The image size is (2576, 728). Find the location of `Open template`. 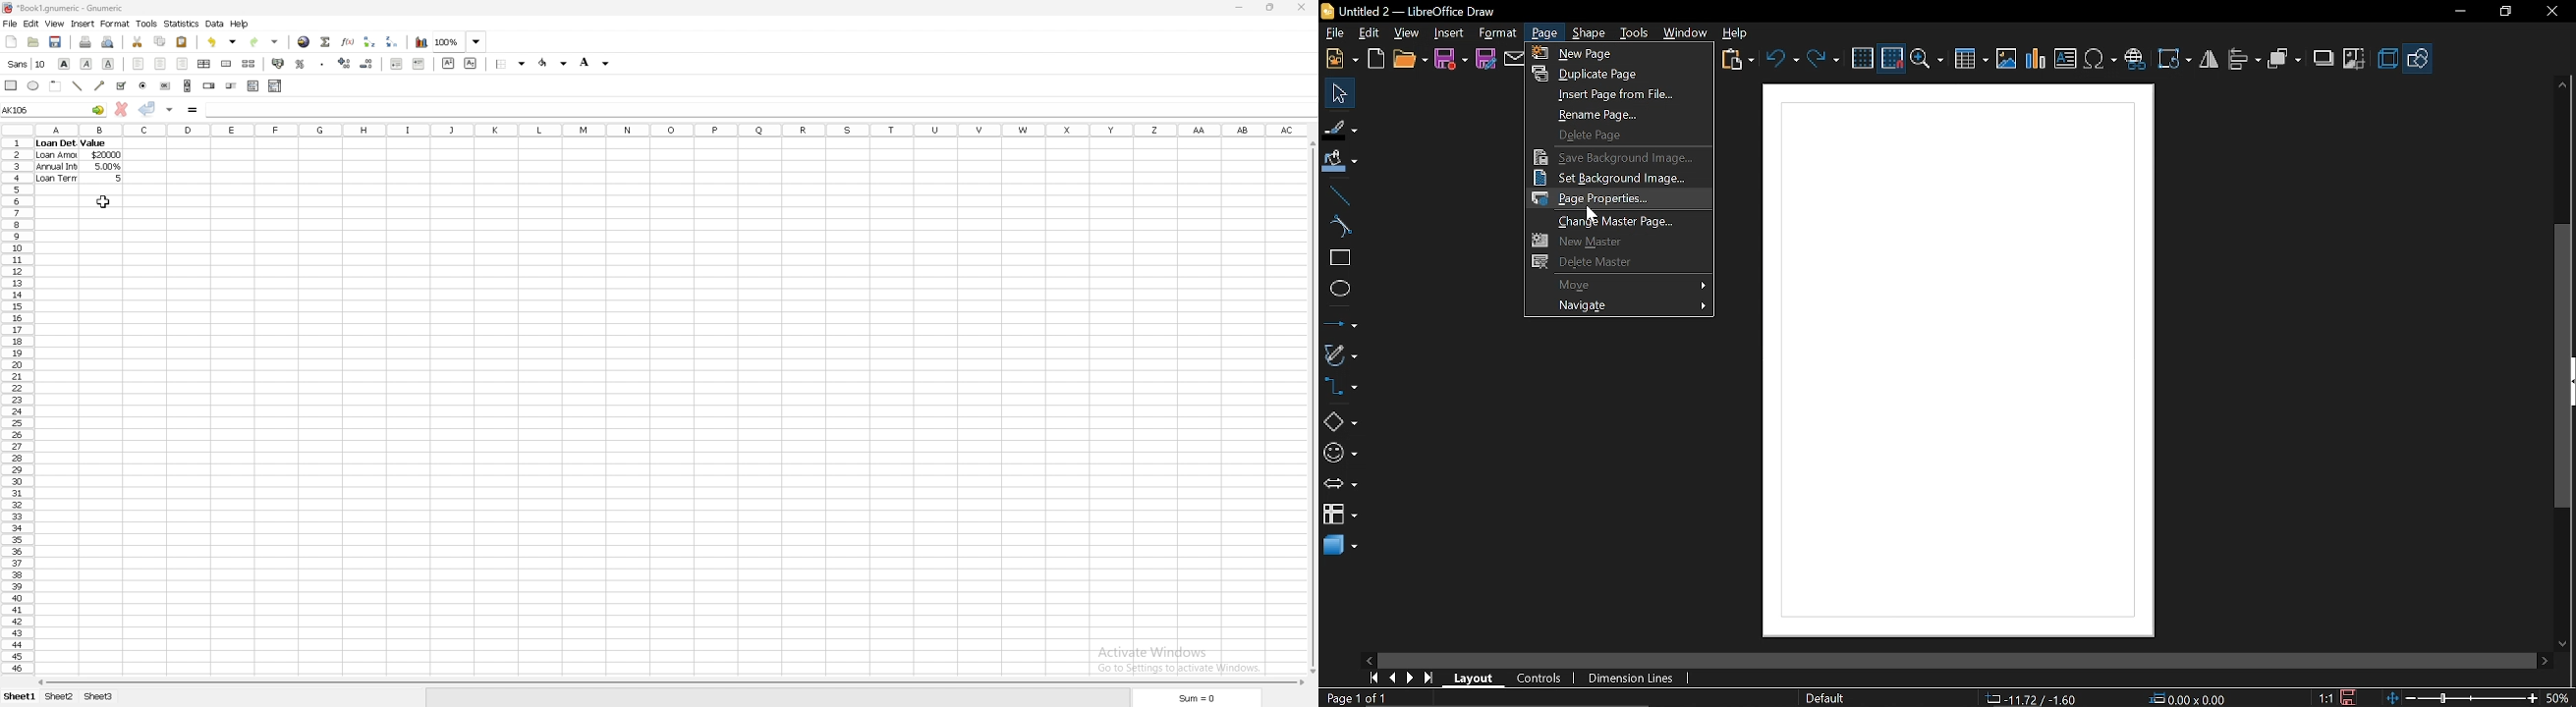

Open template is located at coordinates (1377, 59).